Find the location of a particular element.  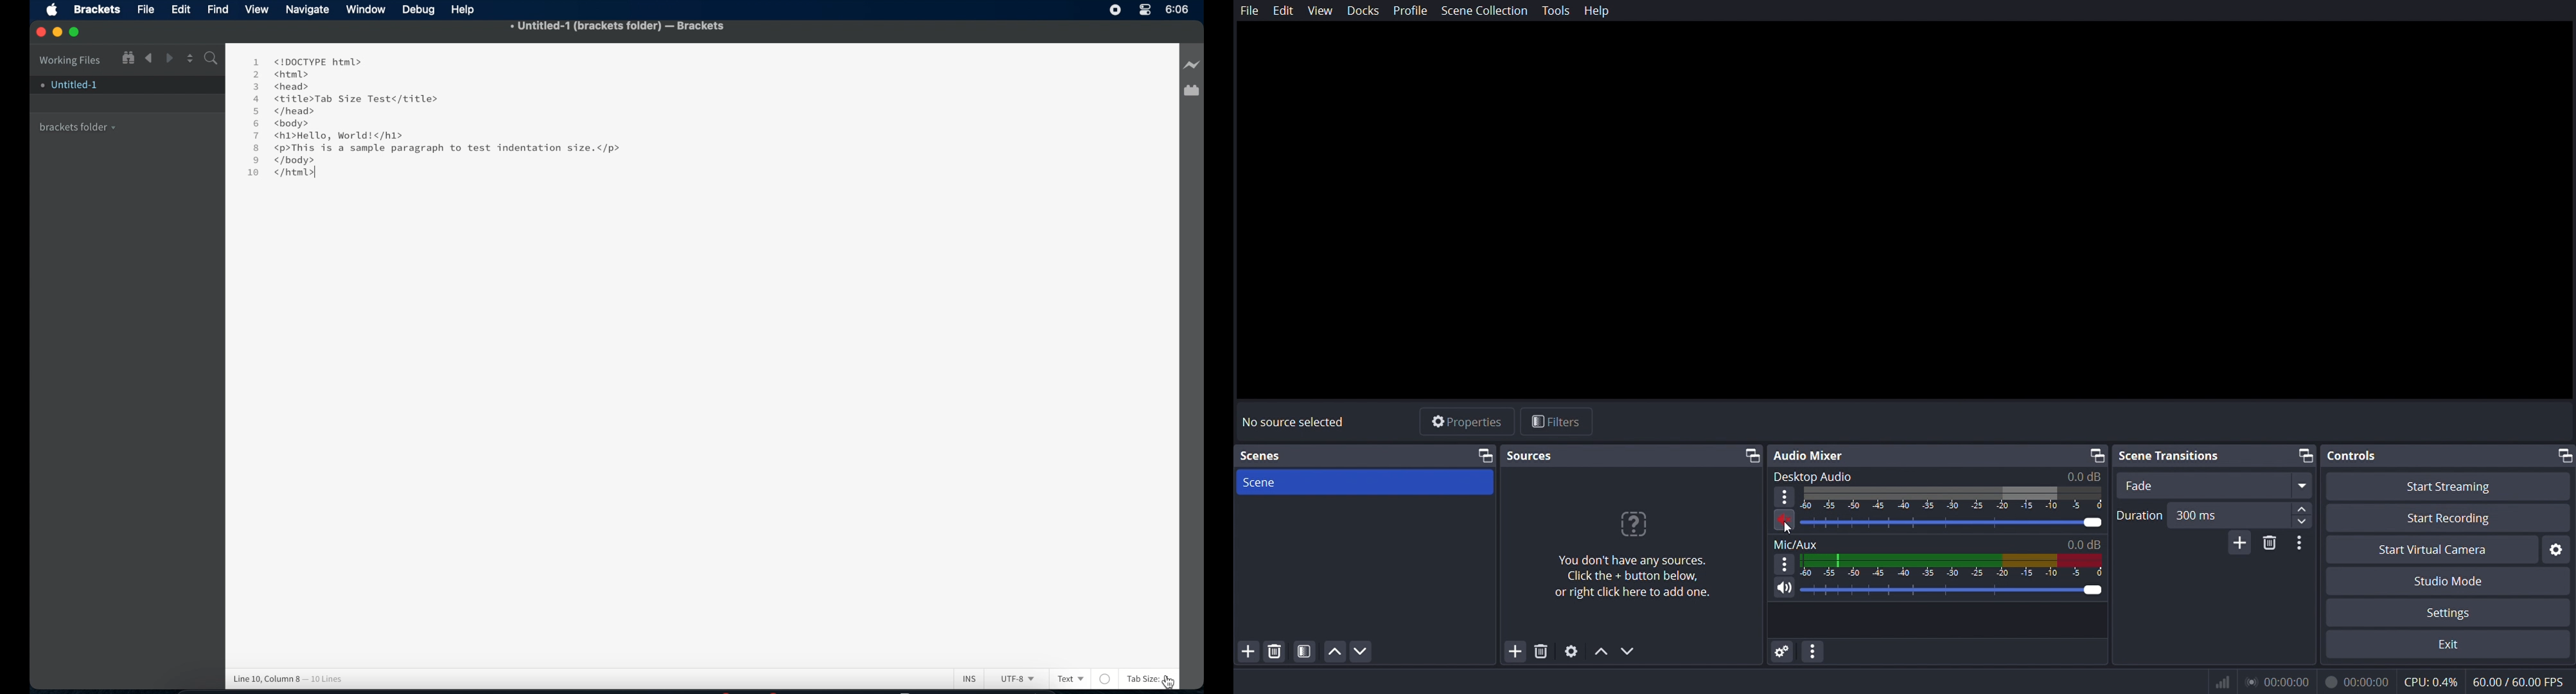

10 </html> is located at coordinates (277, 175).